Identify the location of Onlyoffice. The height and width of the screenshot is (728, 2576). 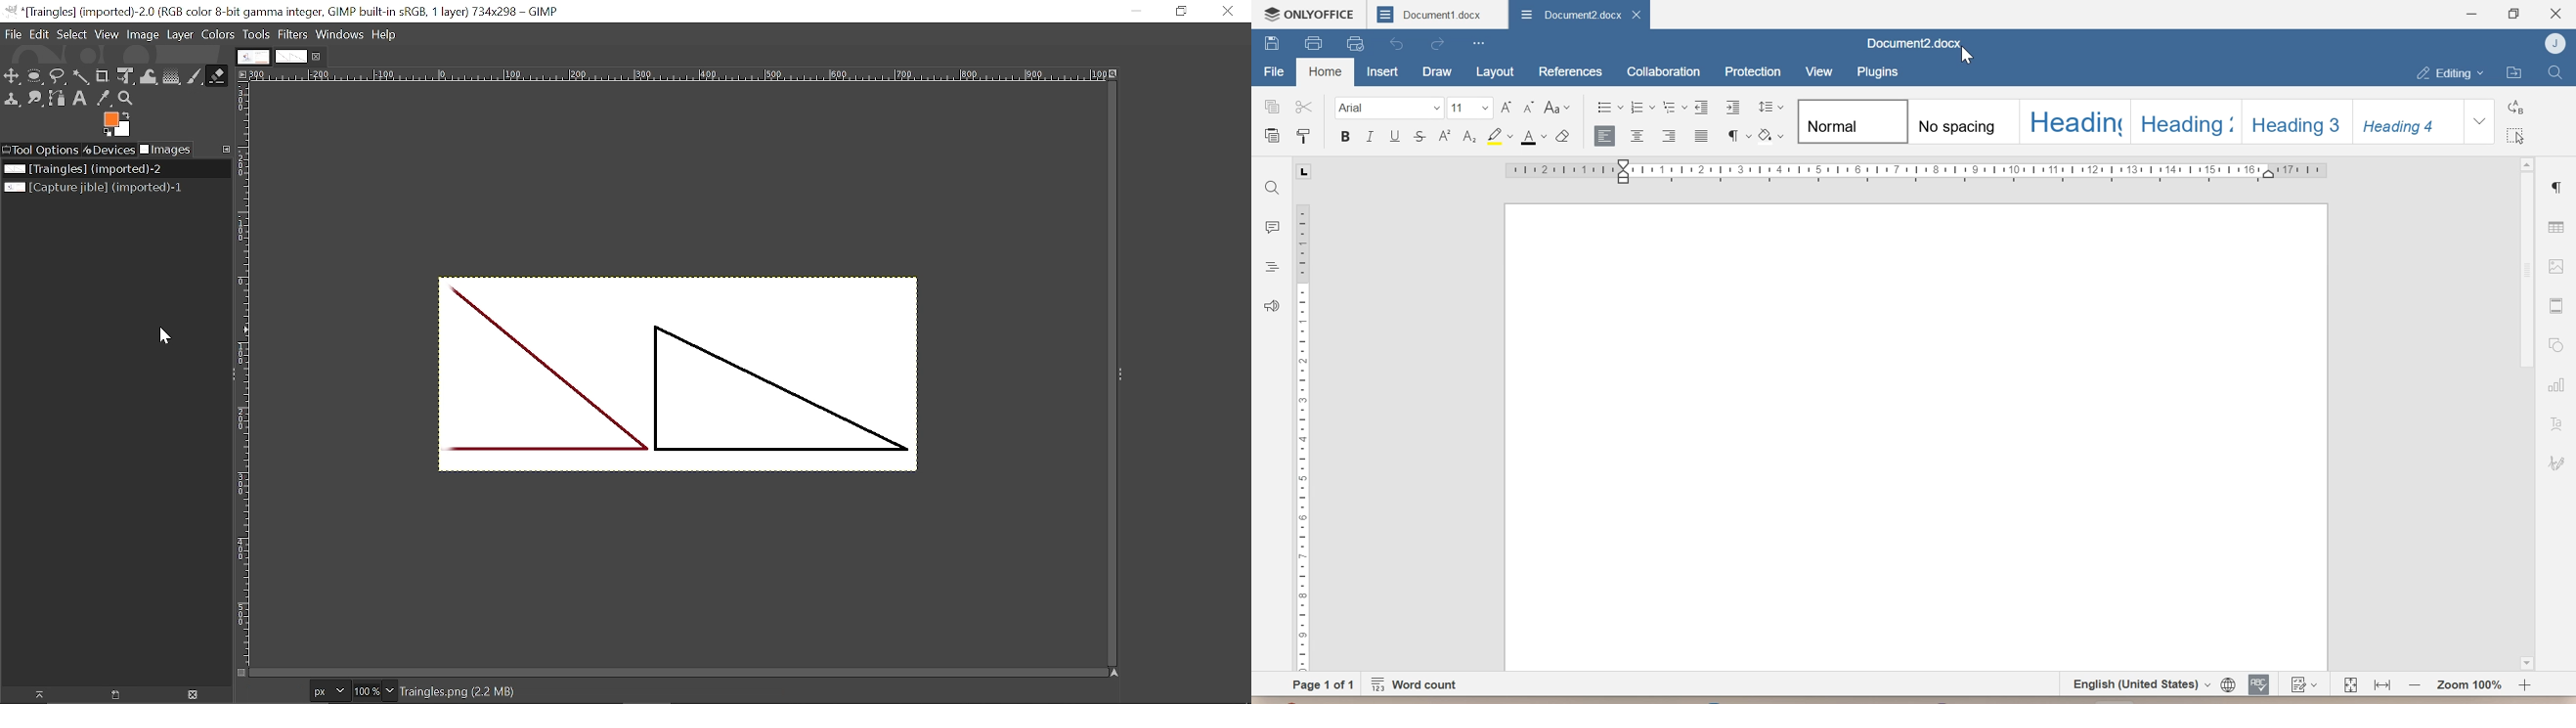
(1322, 13).